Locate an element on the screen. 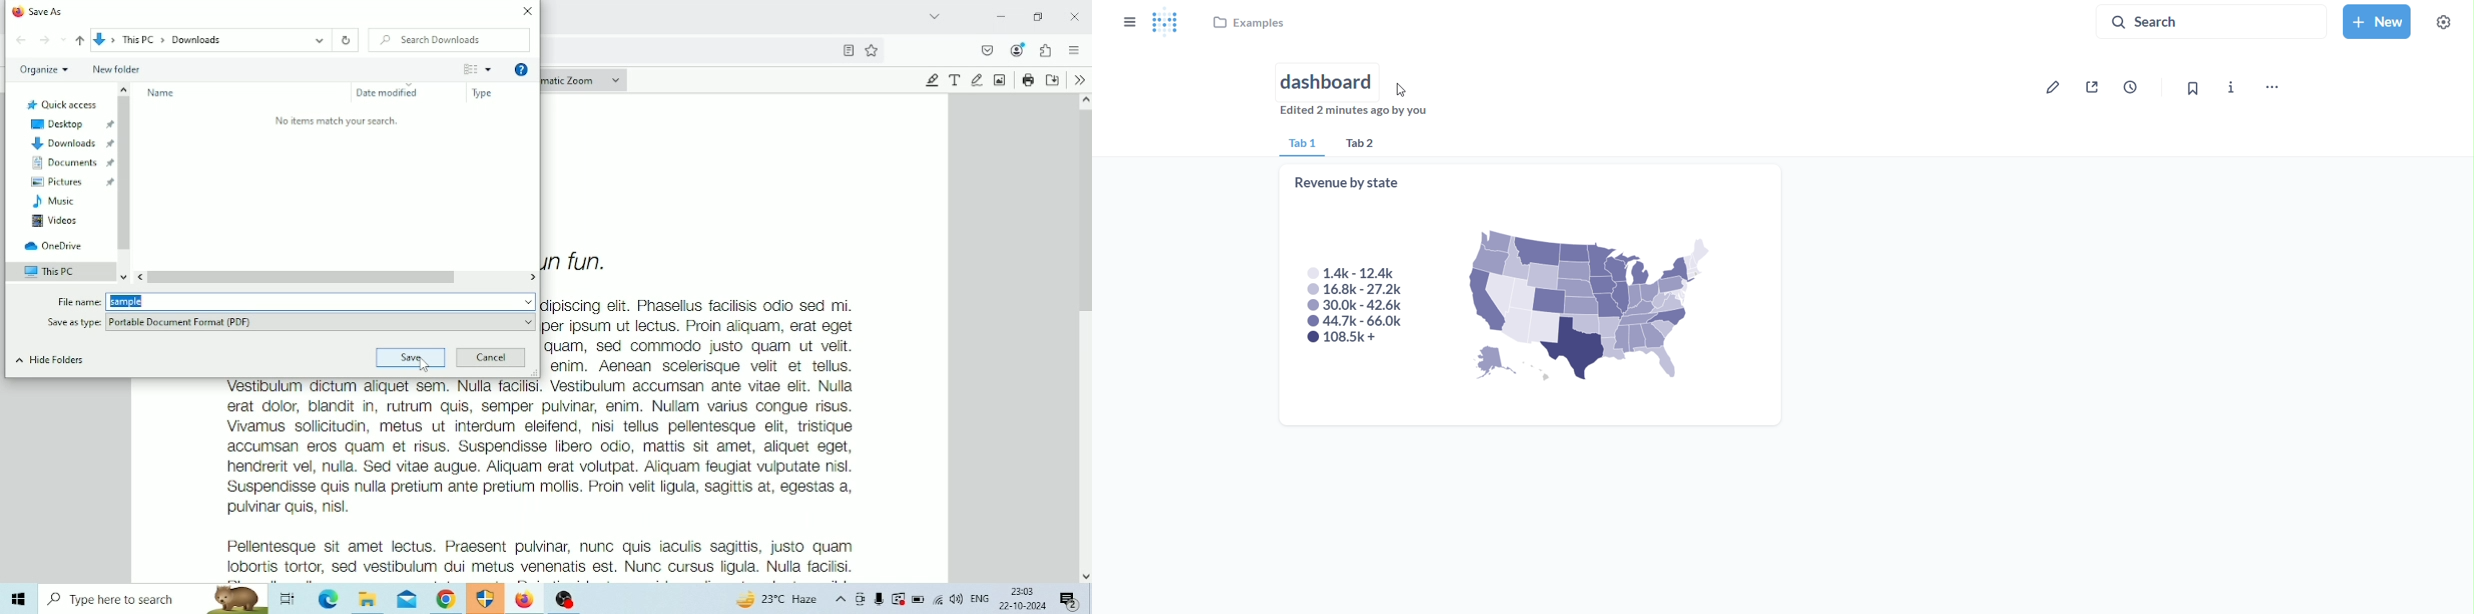  List all tabs is located at coordinates (934, 16).